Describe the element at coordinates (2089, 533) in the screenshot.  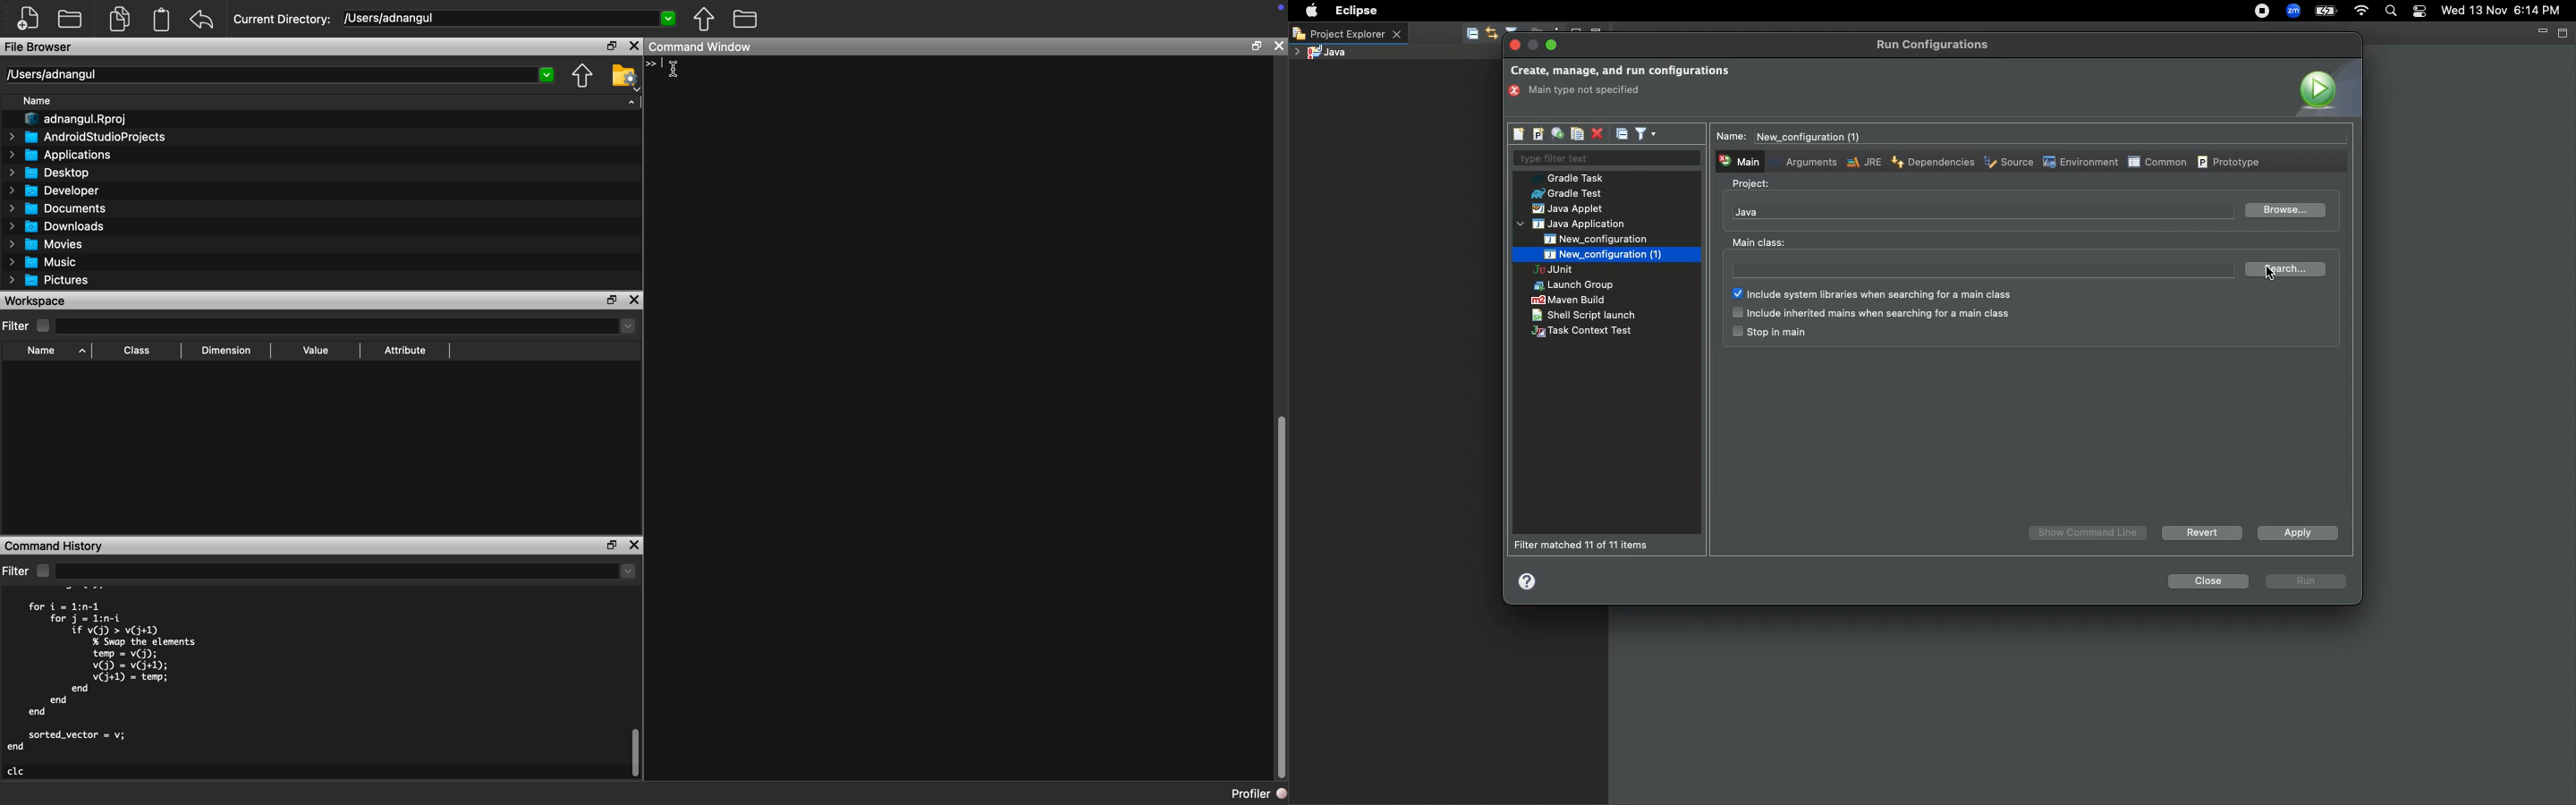
I see `Show Command Line` at that location.